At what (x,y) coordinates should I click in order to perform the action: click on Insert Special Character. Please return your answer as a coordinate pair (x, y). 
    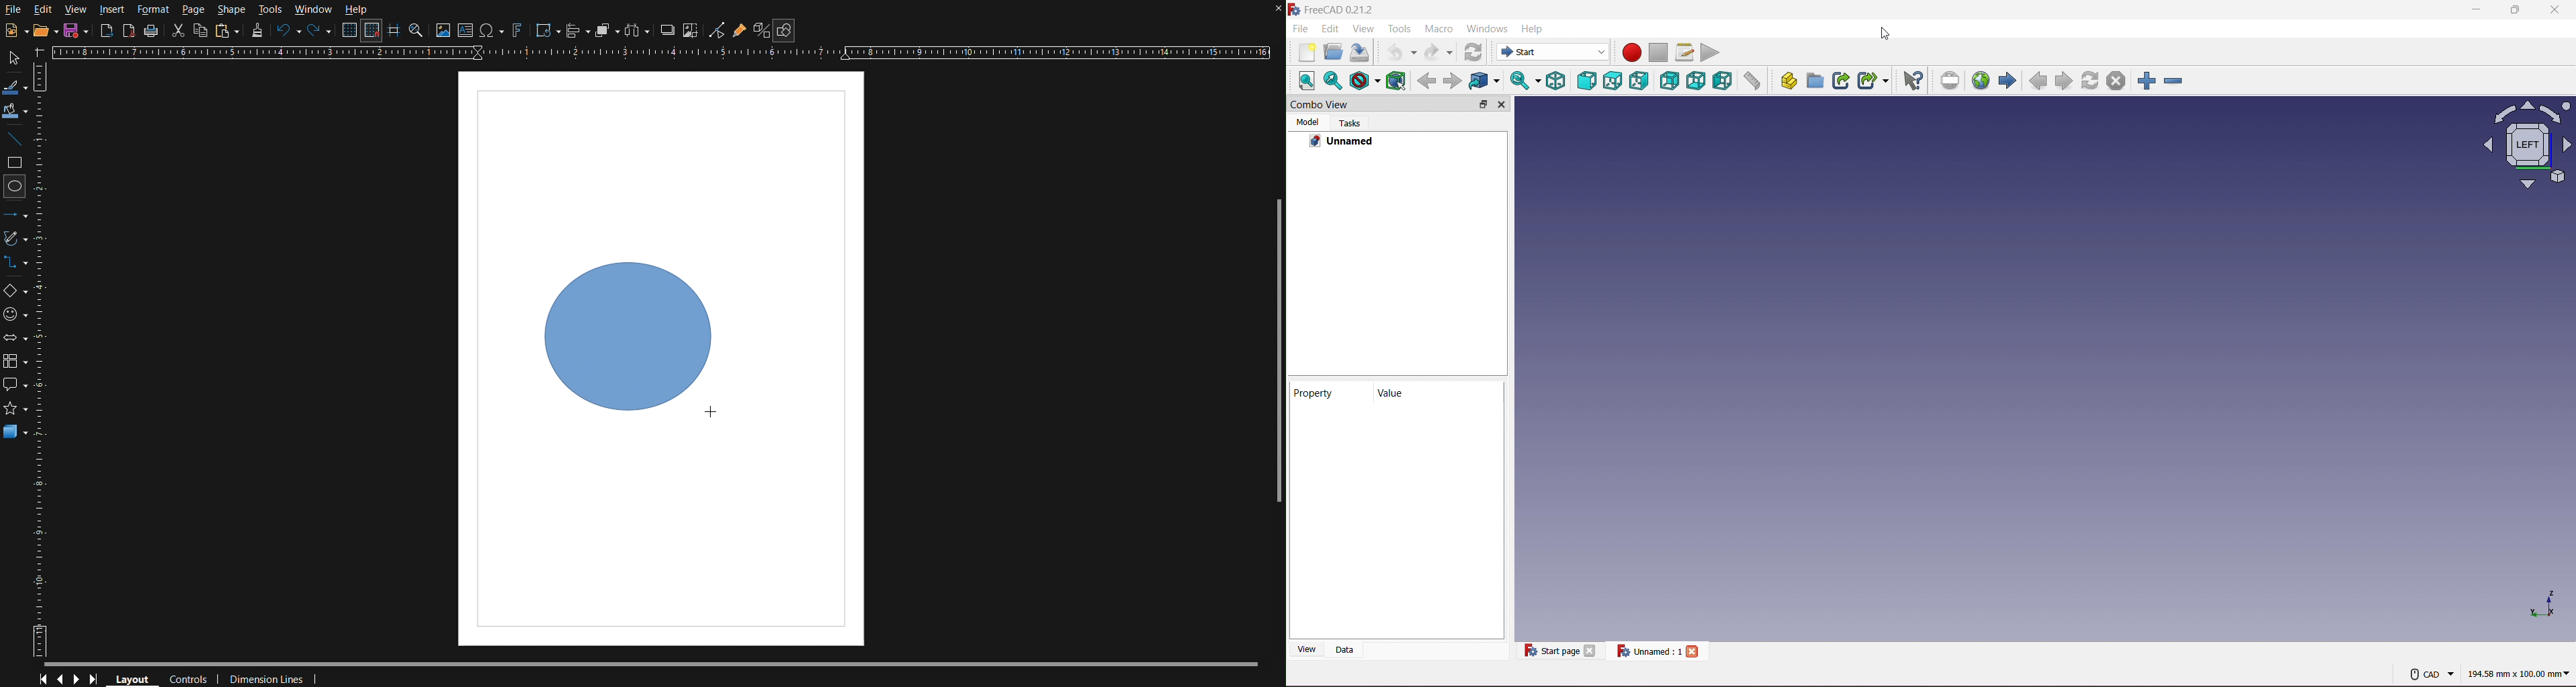
    Looking at the image, I should click on (492, 31).